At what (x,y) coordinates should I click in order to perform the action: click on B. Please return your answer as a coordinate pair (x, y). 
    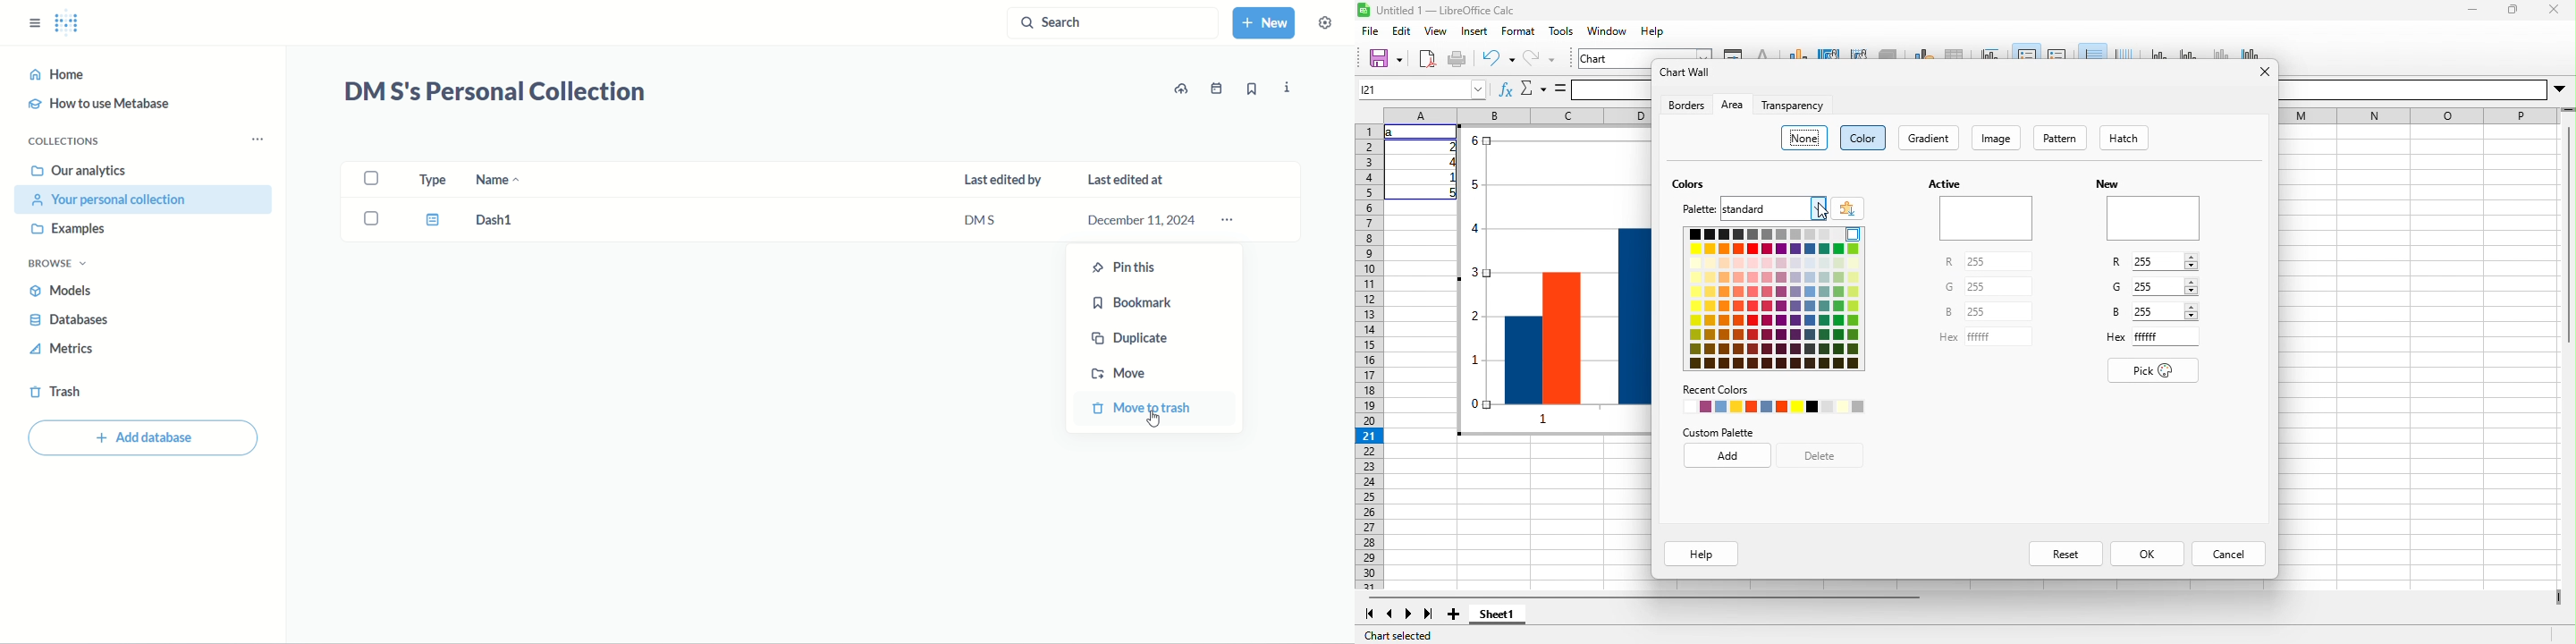
    Looking at the image, I should click on (1948, 311).